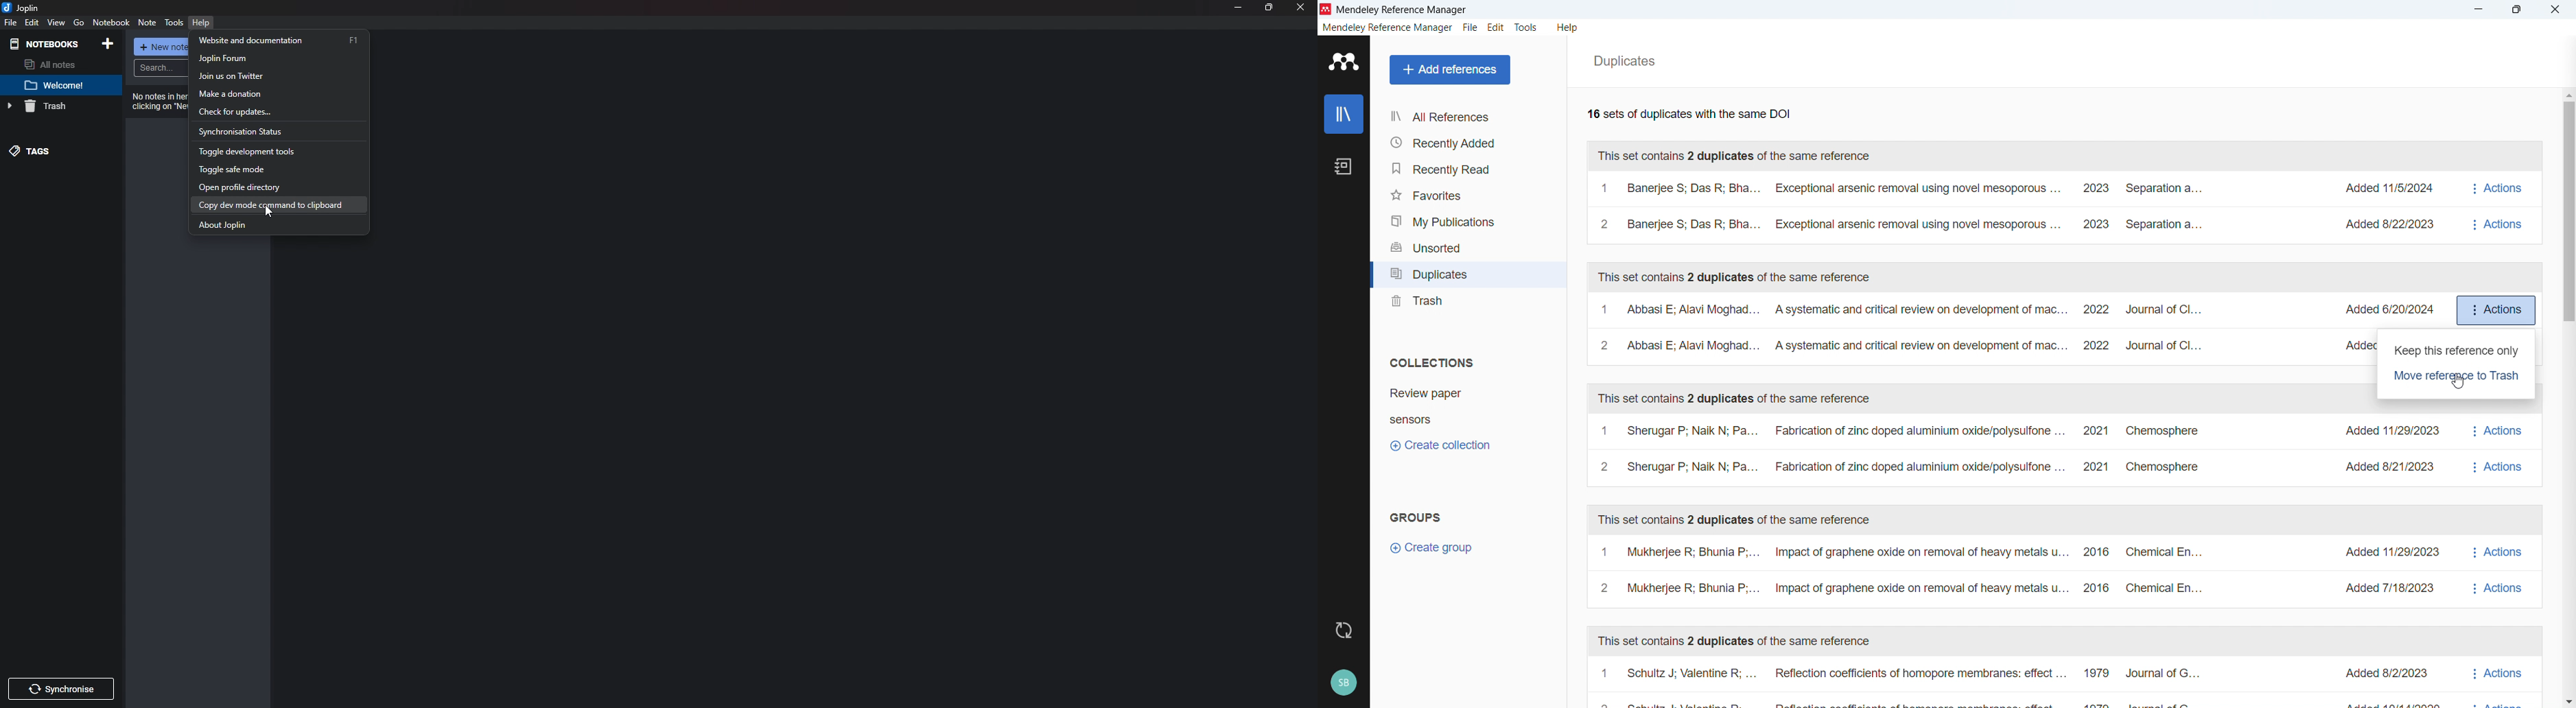 Image resolution: width=2576 pixels, height=728 pixels. I want to click on Synchronization status, so click(275, 133).